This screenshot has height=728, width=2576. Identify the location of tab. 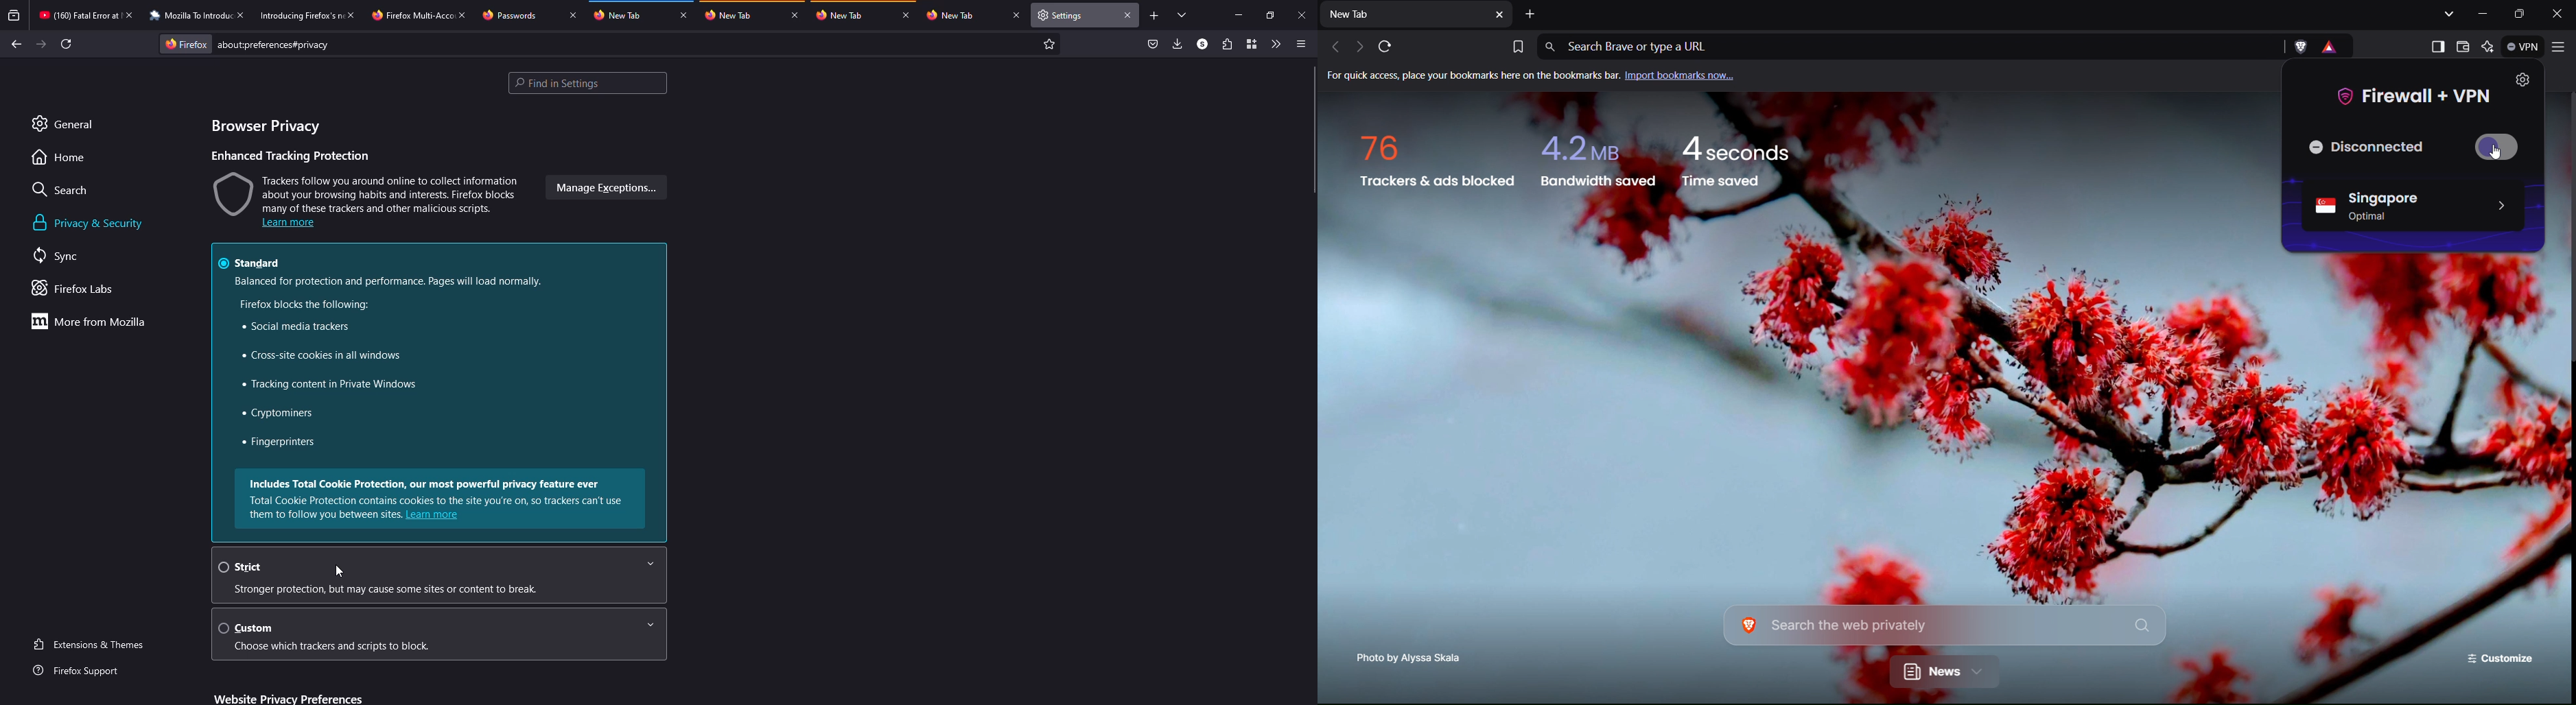
(190, 16).